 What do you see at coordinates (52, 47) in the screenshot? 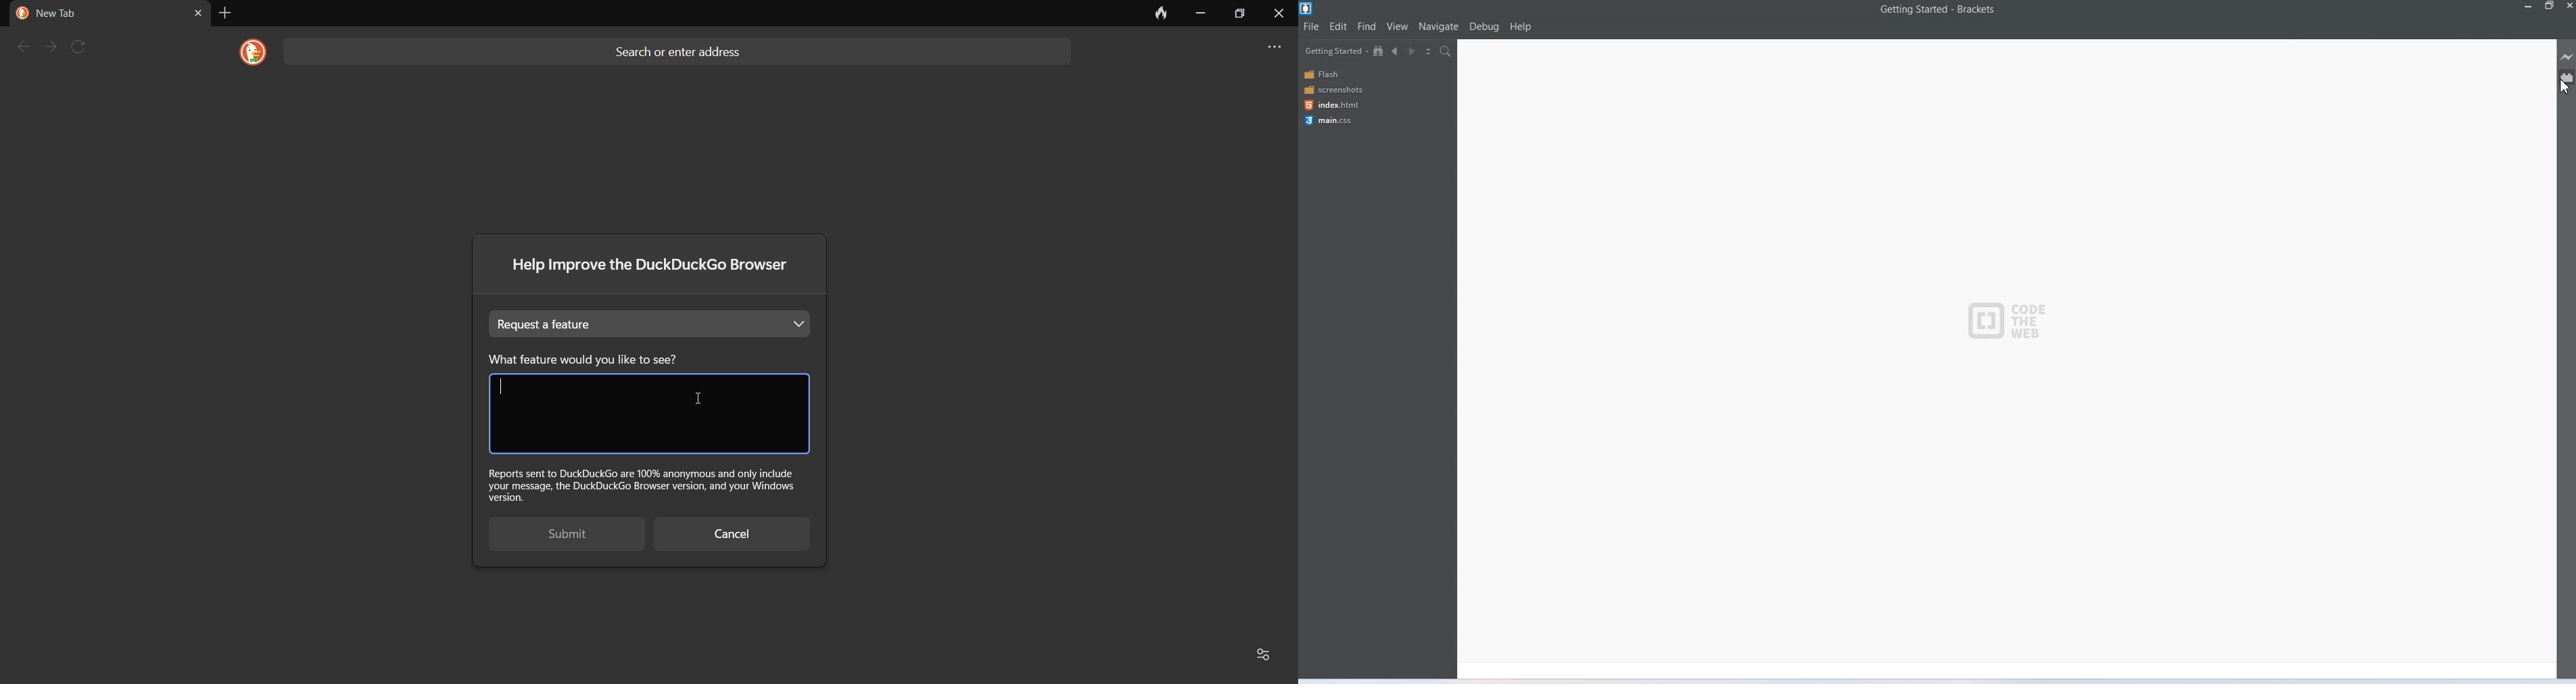
I see `next` at bounding box center [52, 47].